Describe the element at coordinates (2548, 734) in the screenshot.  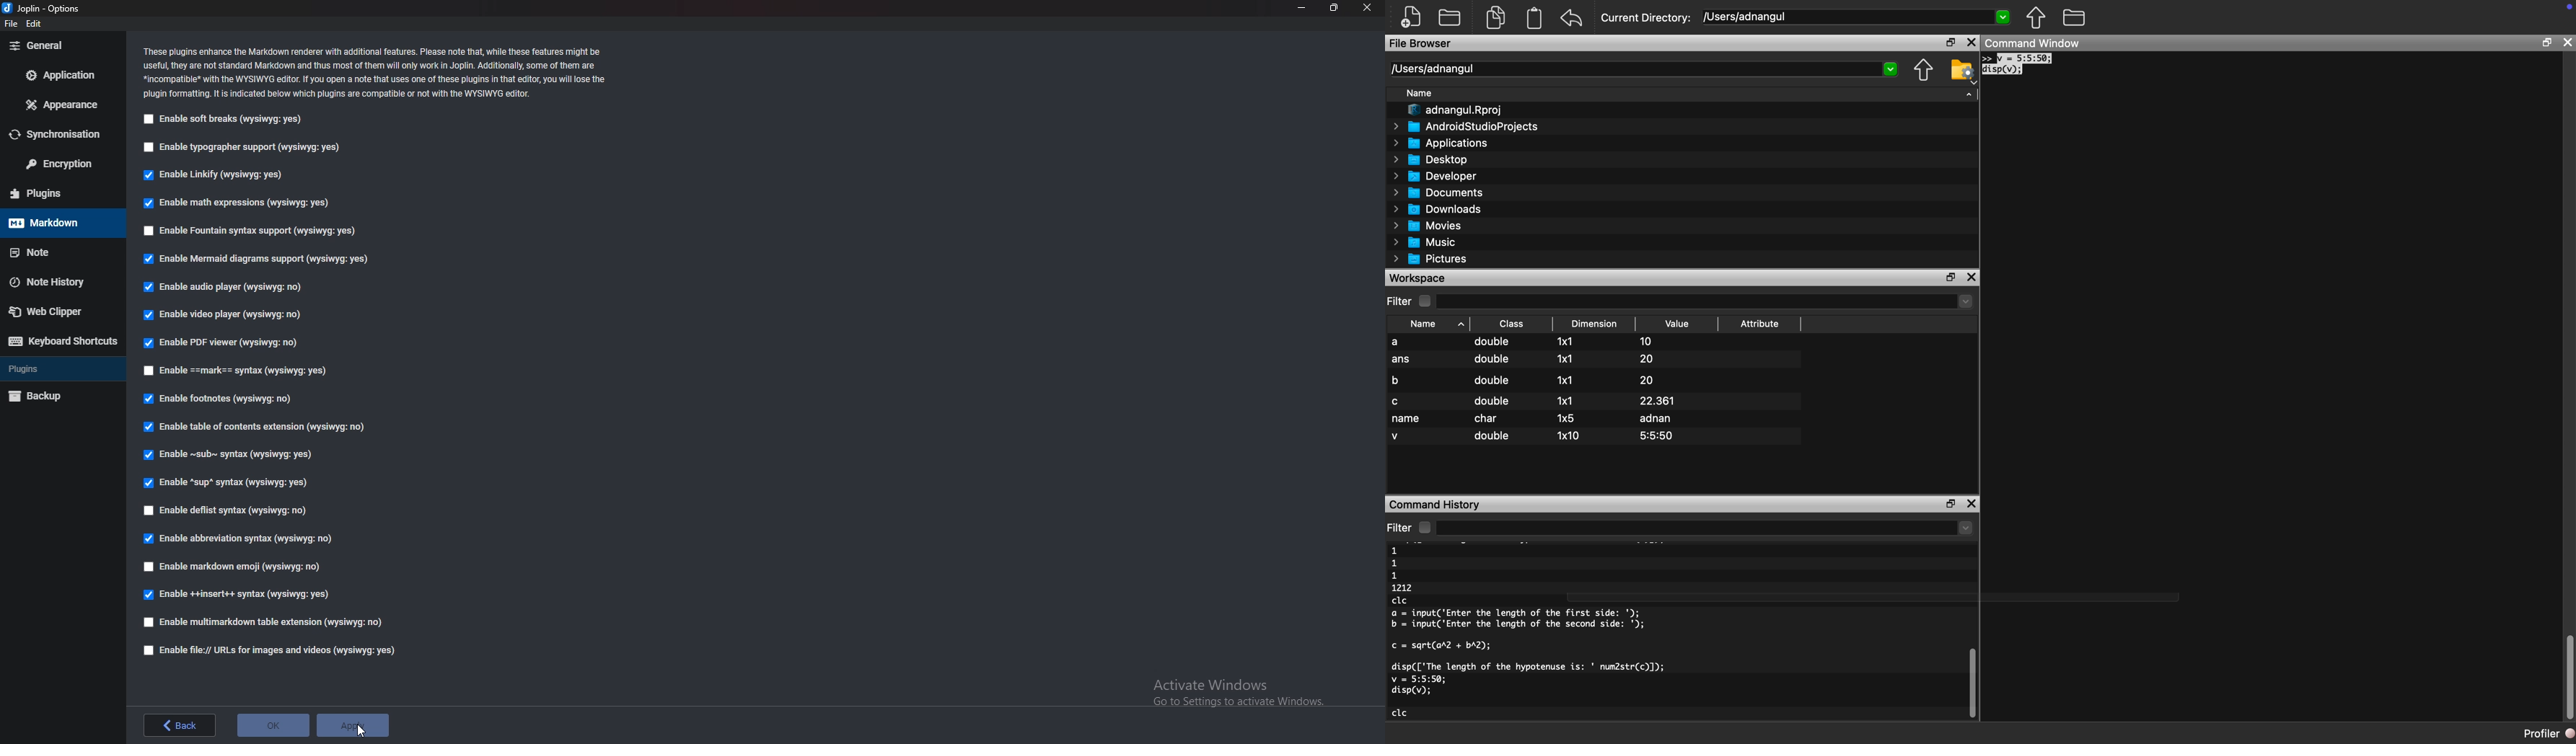
I see `Profiler` at that location.